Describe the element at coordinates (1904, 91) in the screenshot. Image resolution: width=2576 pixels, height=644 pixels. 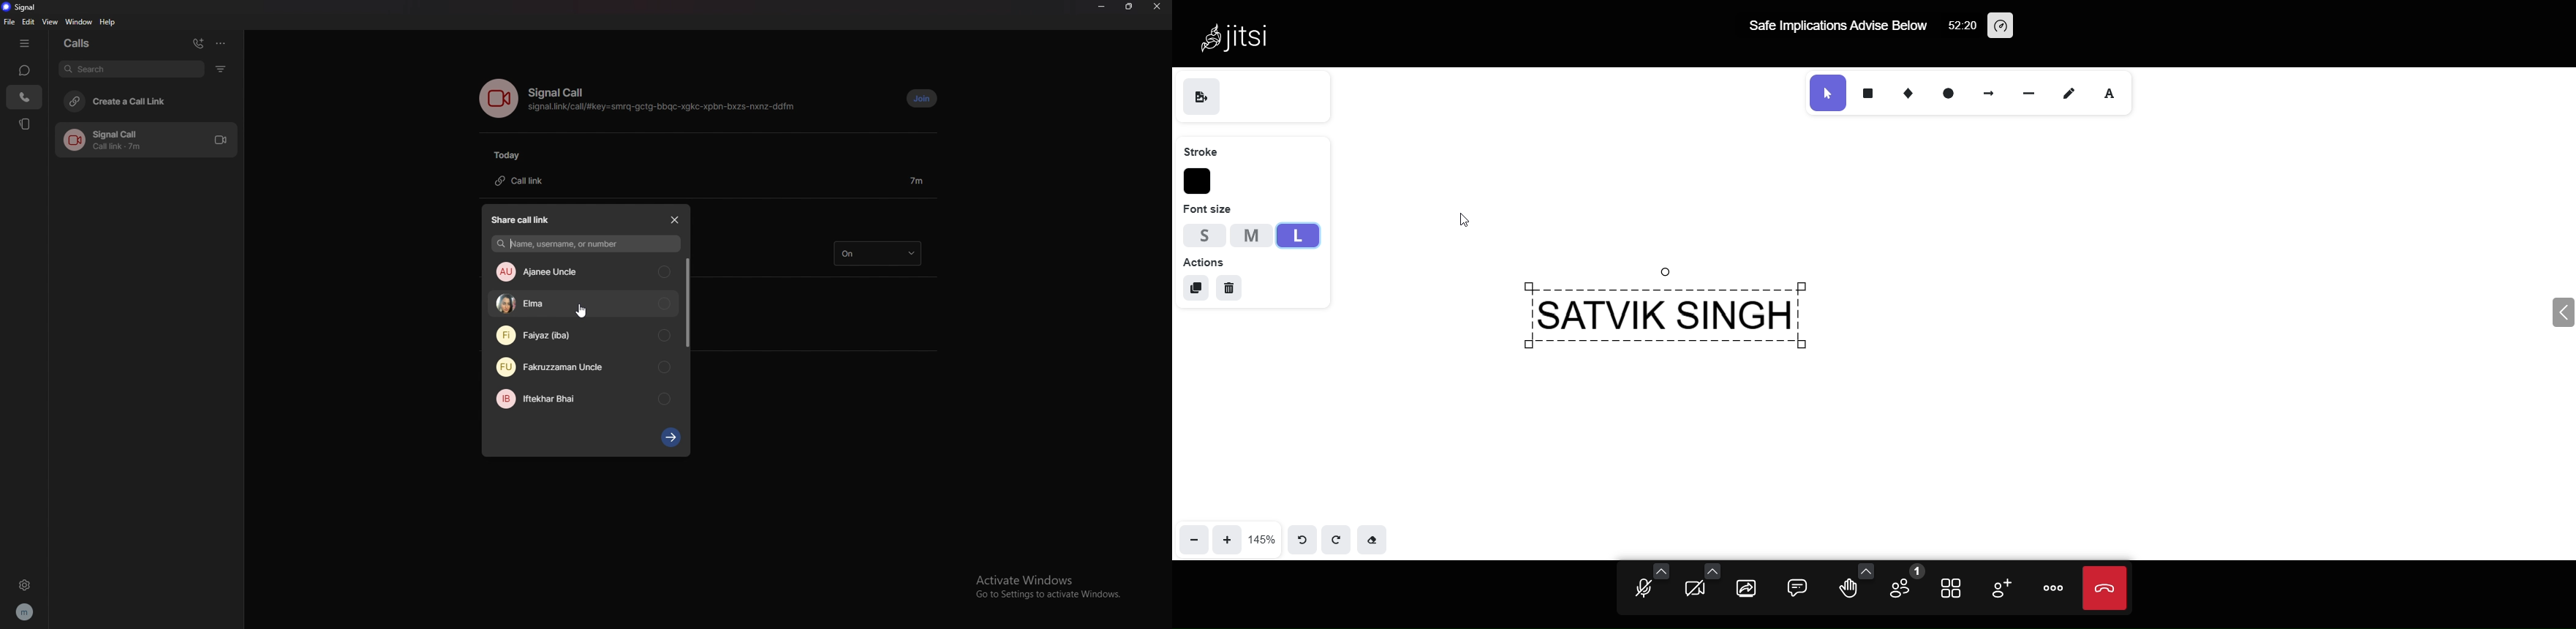
I see `Diamond` at that location.